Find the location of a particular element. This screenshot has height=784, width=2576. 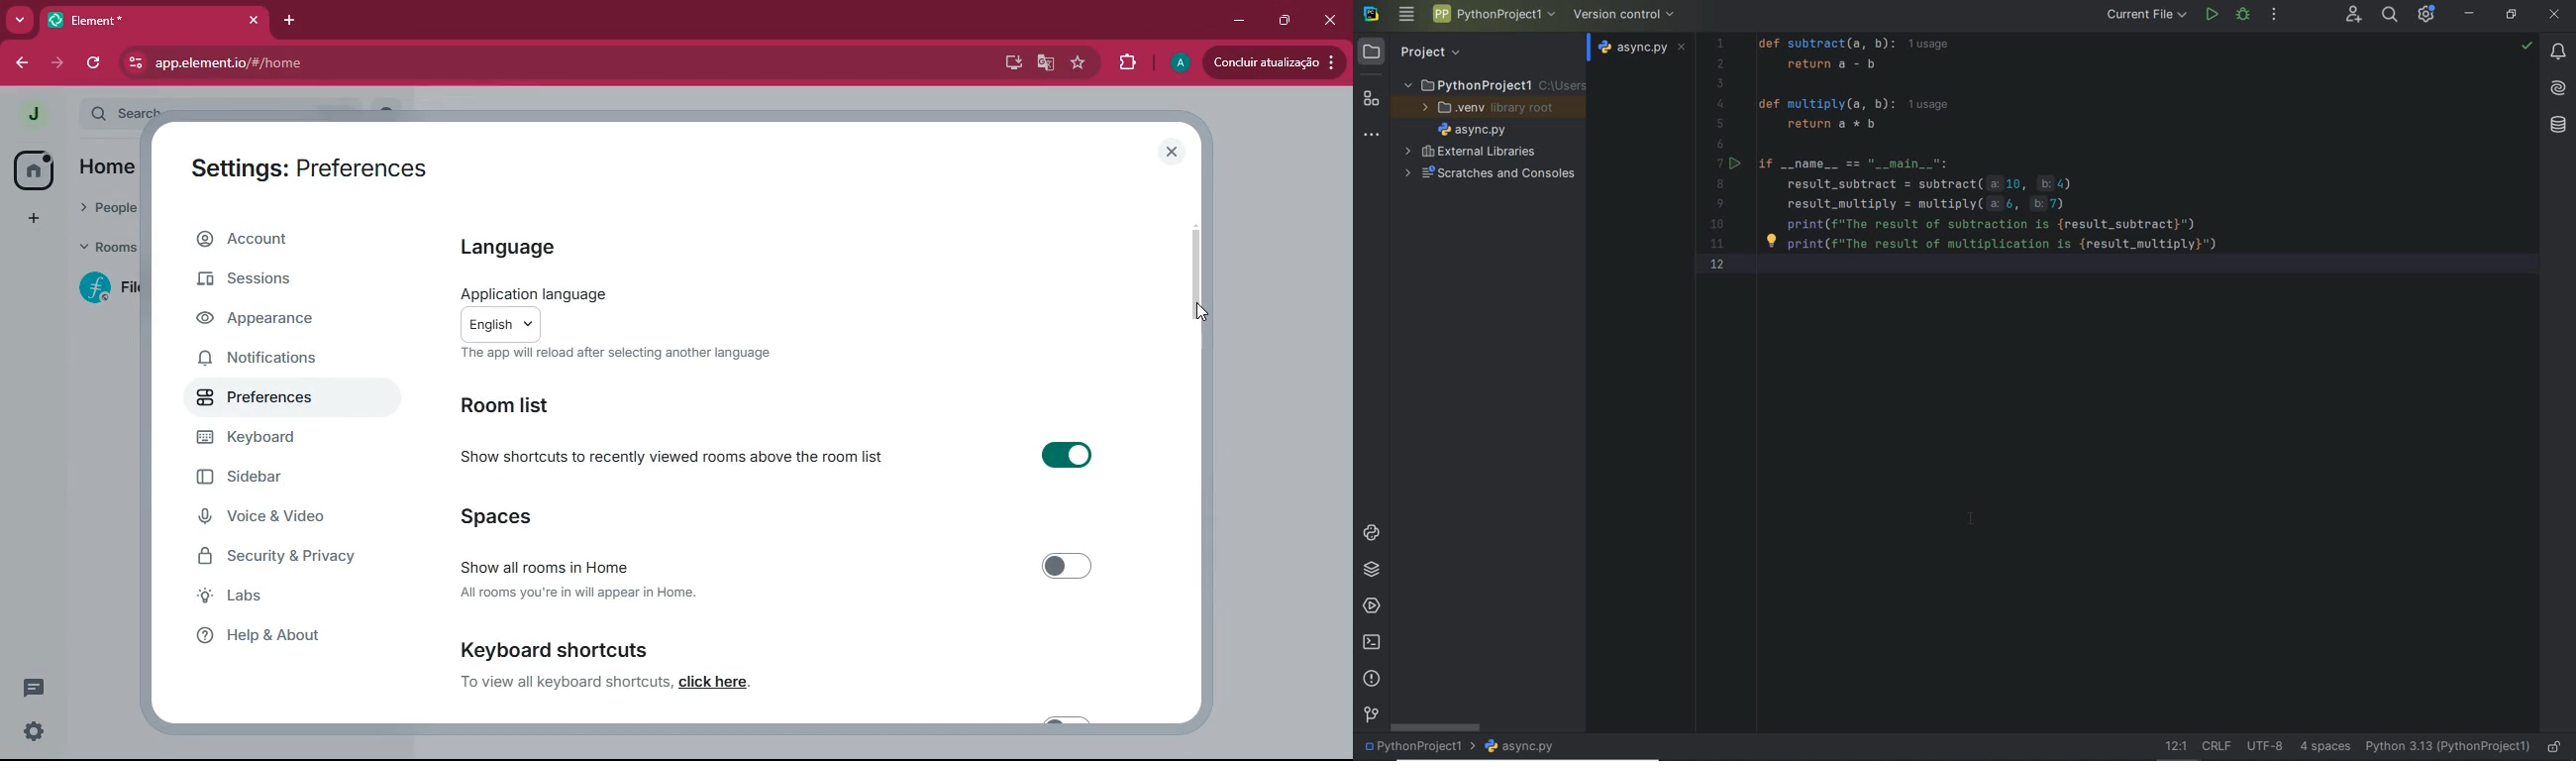

refresh is located at coordinates (97, 62).